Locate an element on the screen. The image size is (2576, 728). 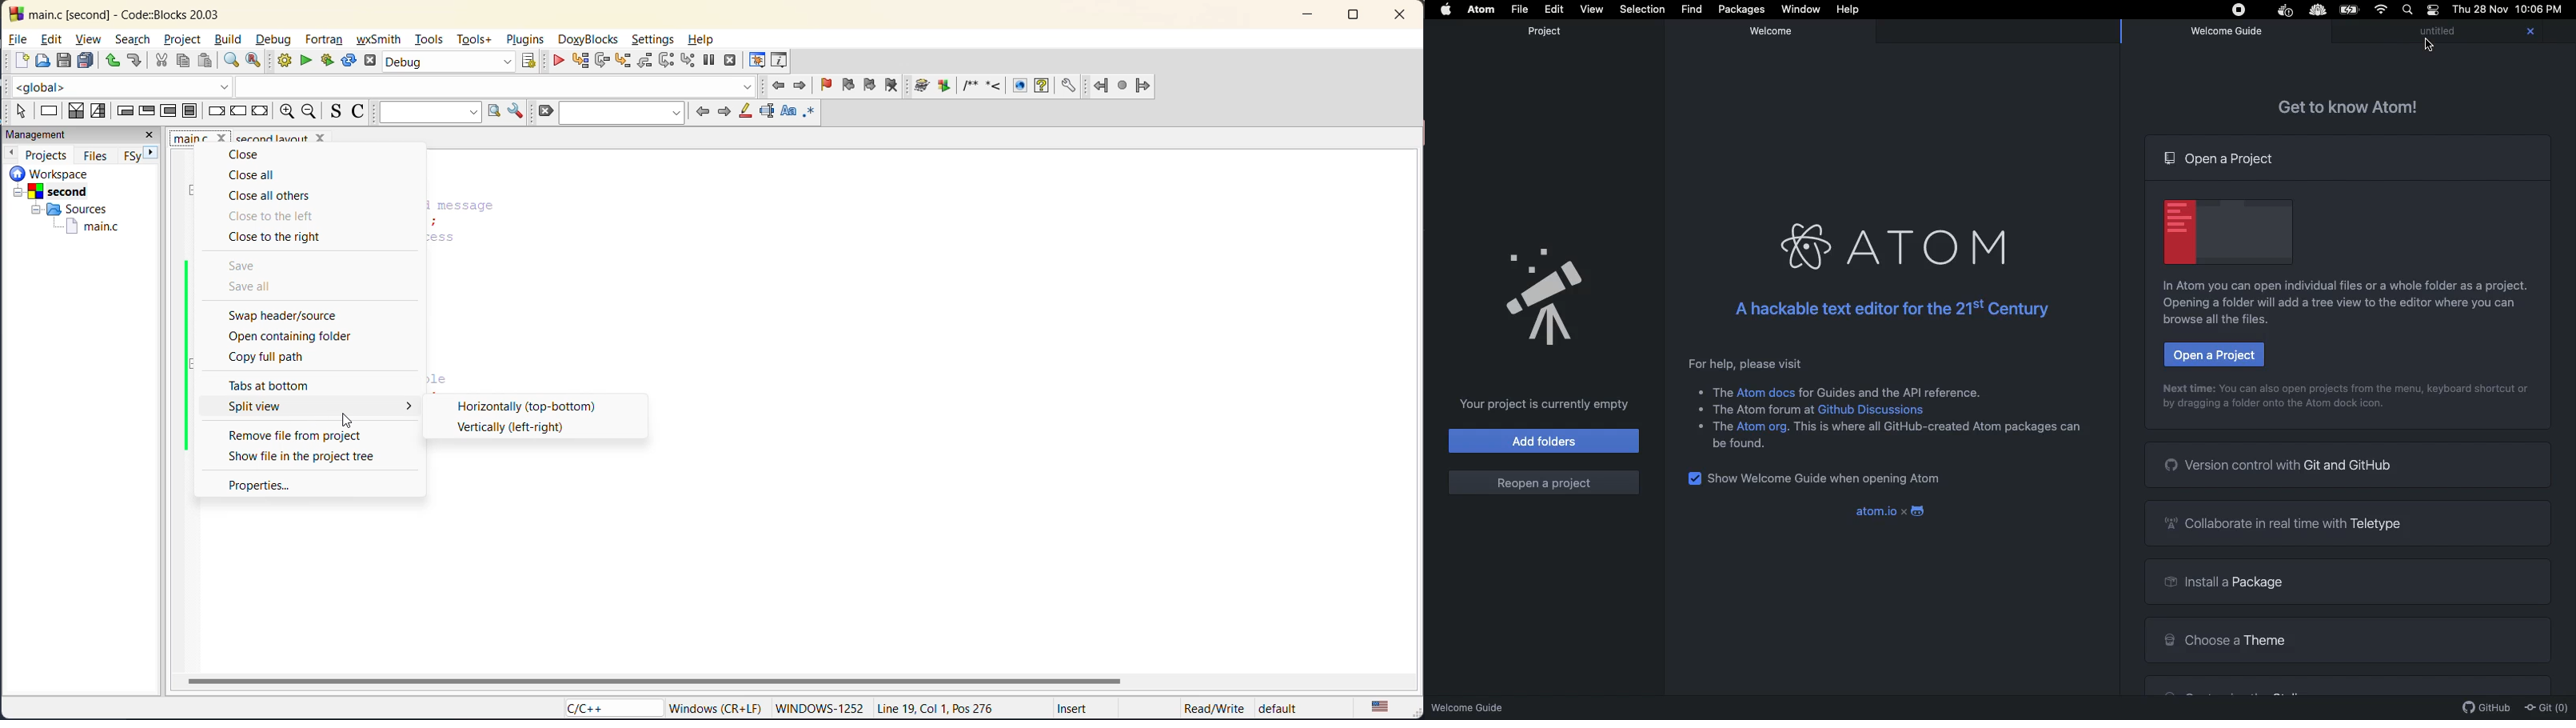
main.c is located at coordinates (93, 228).